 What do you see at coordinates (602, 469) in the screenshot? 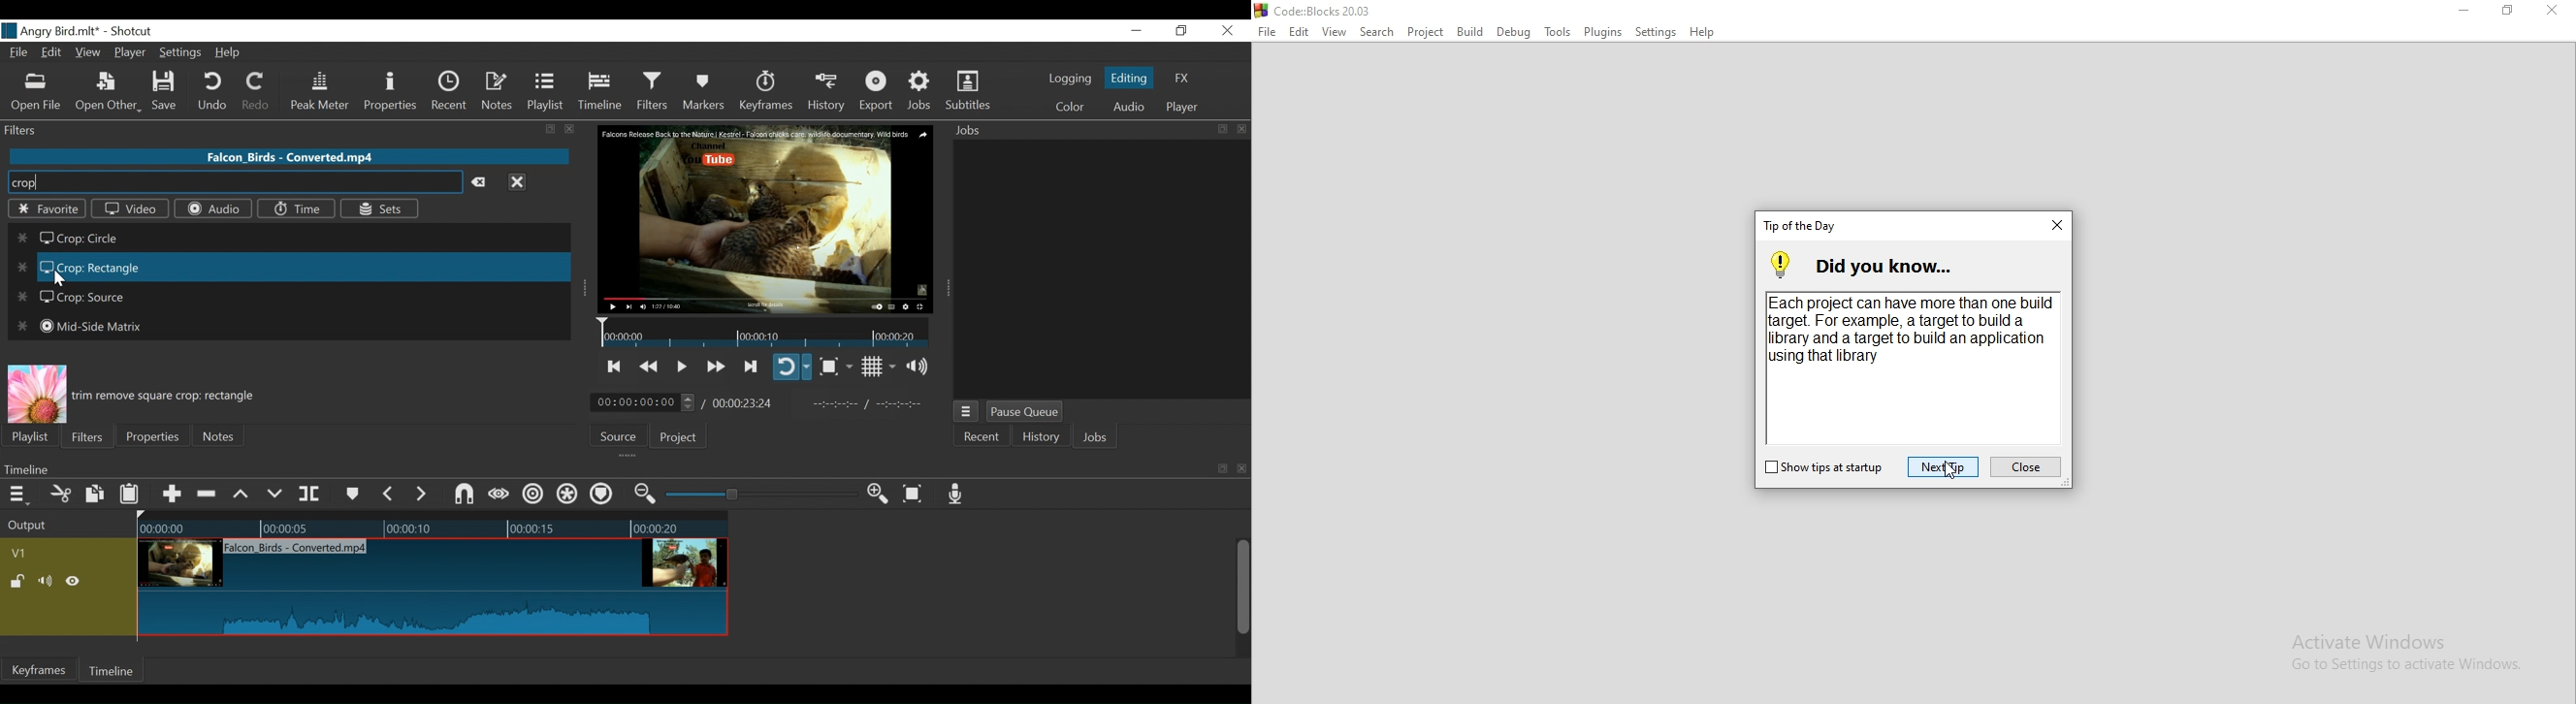
I see `Timeline` at bounding box center [602, 469].